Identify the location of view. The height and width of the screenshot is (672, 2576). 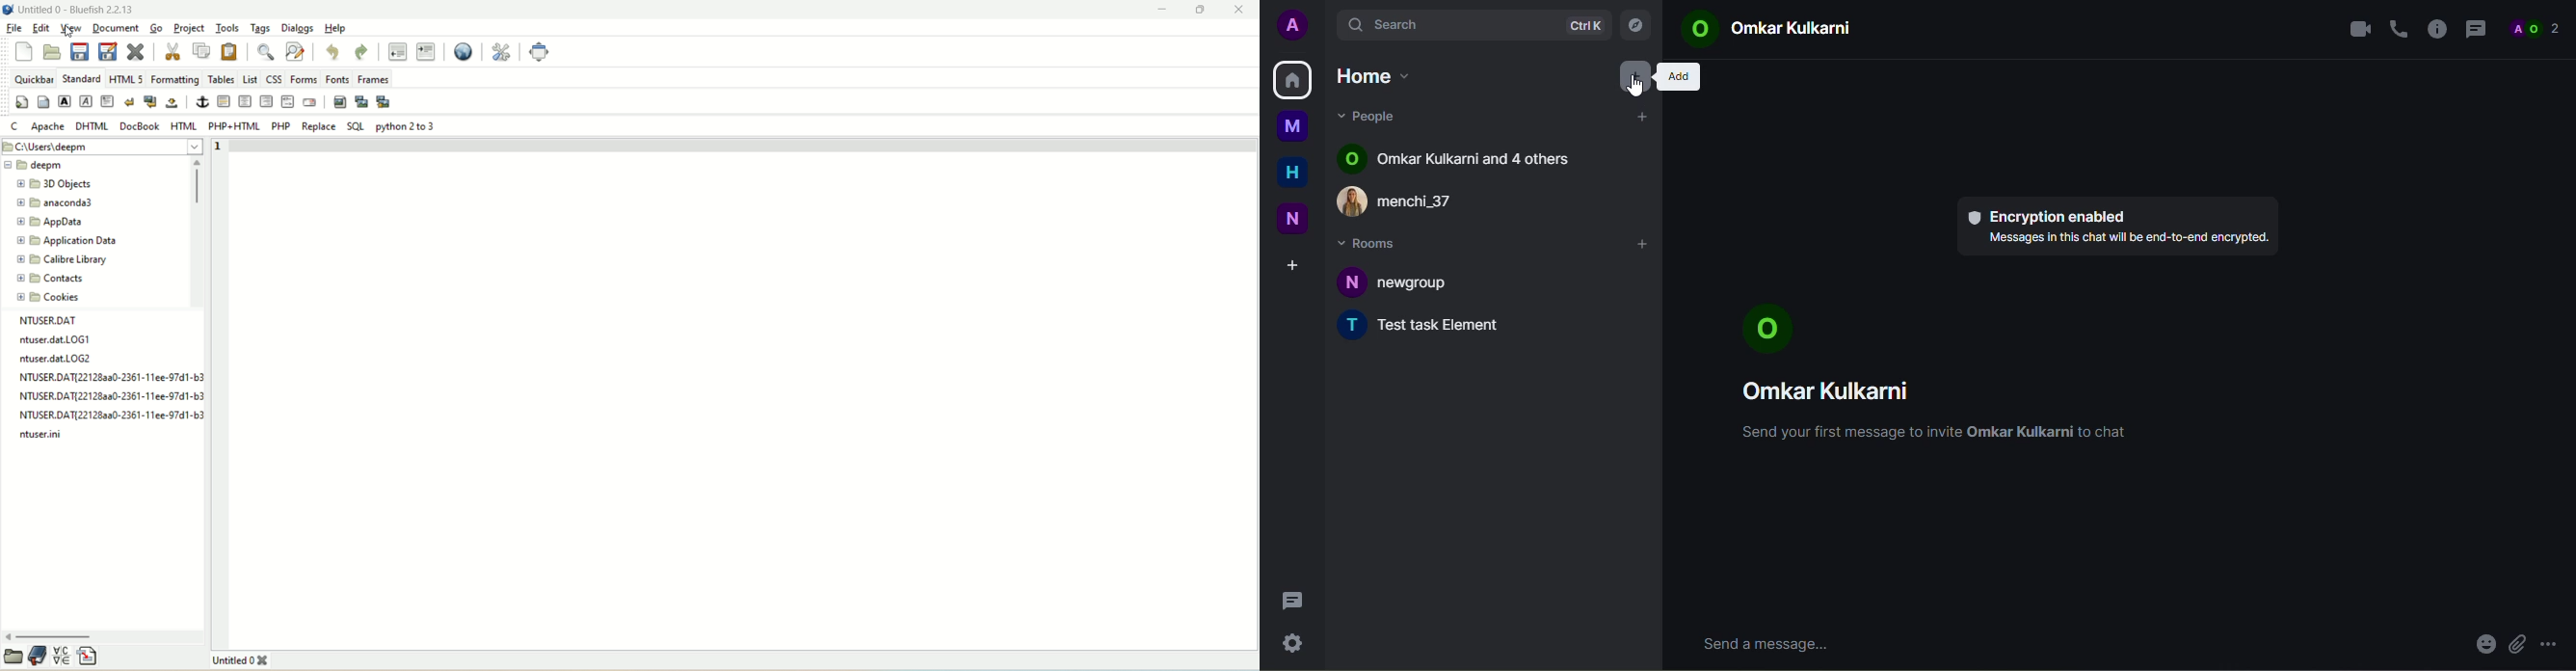
(70, 28).